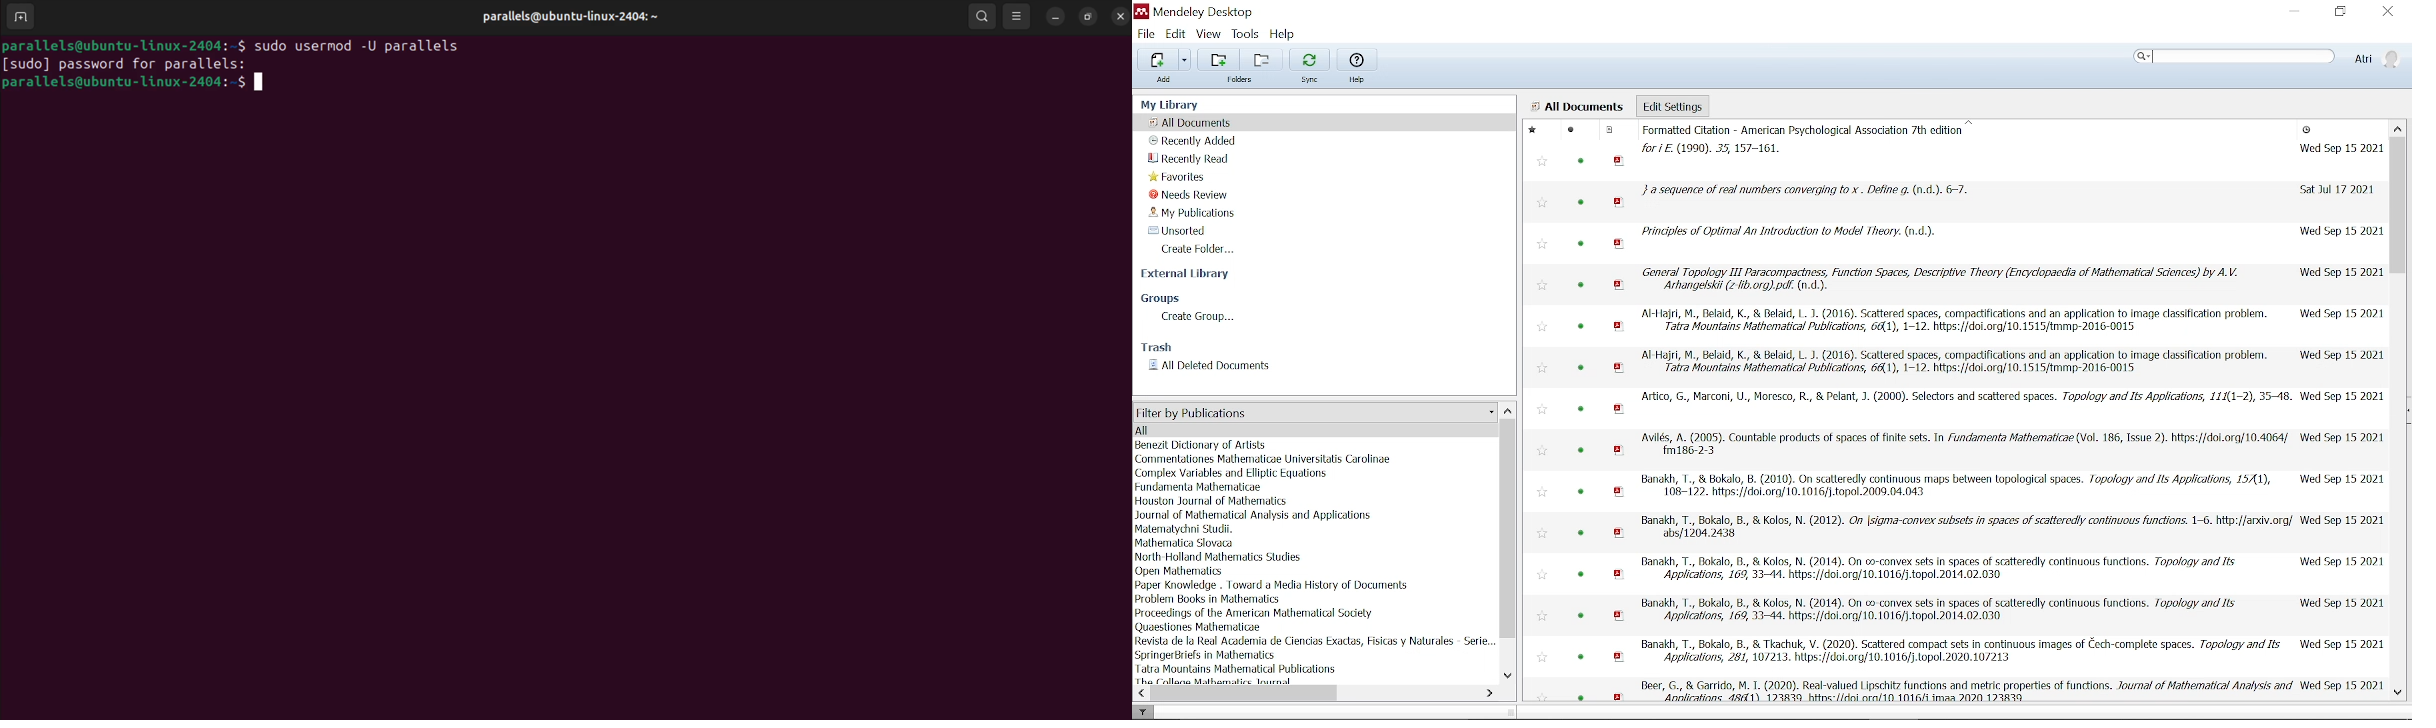 Image resolution: width=2436 pixels, height=728 pixels. Describe the element at coordinates (2294, 13) in the screenshot. I see `Minimize` at that location.